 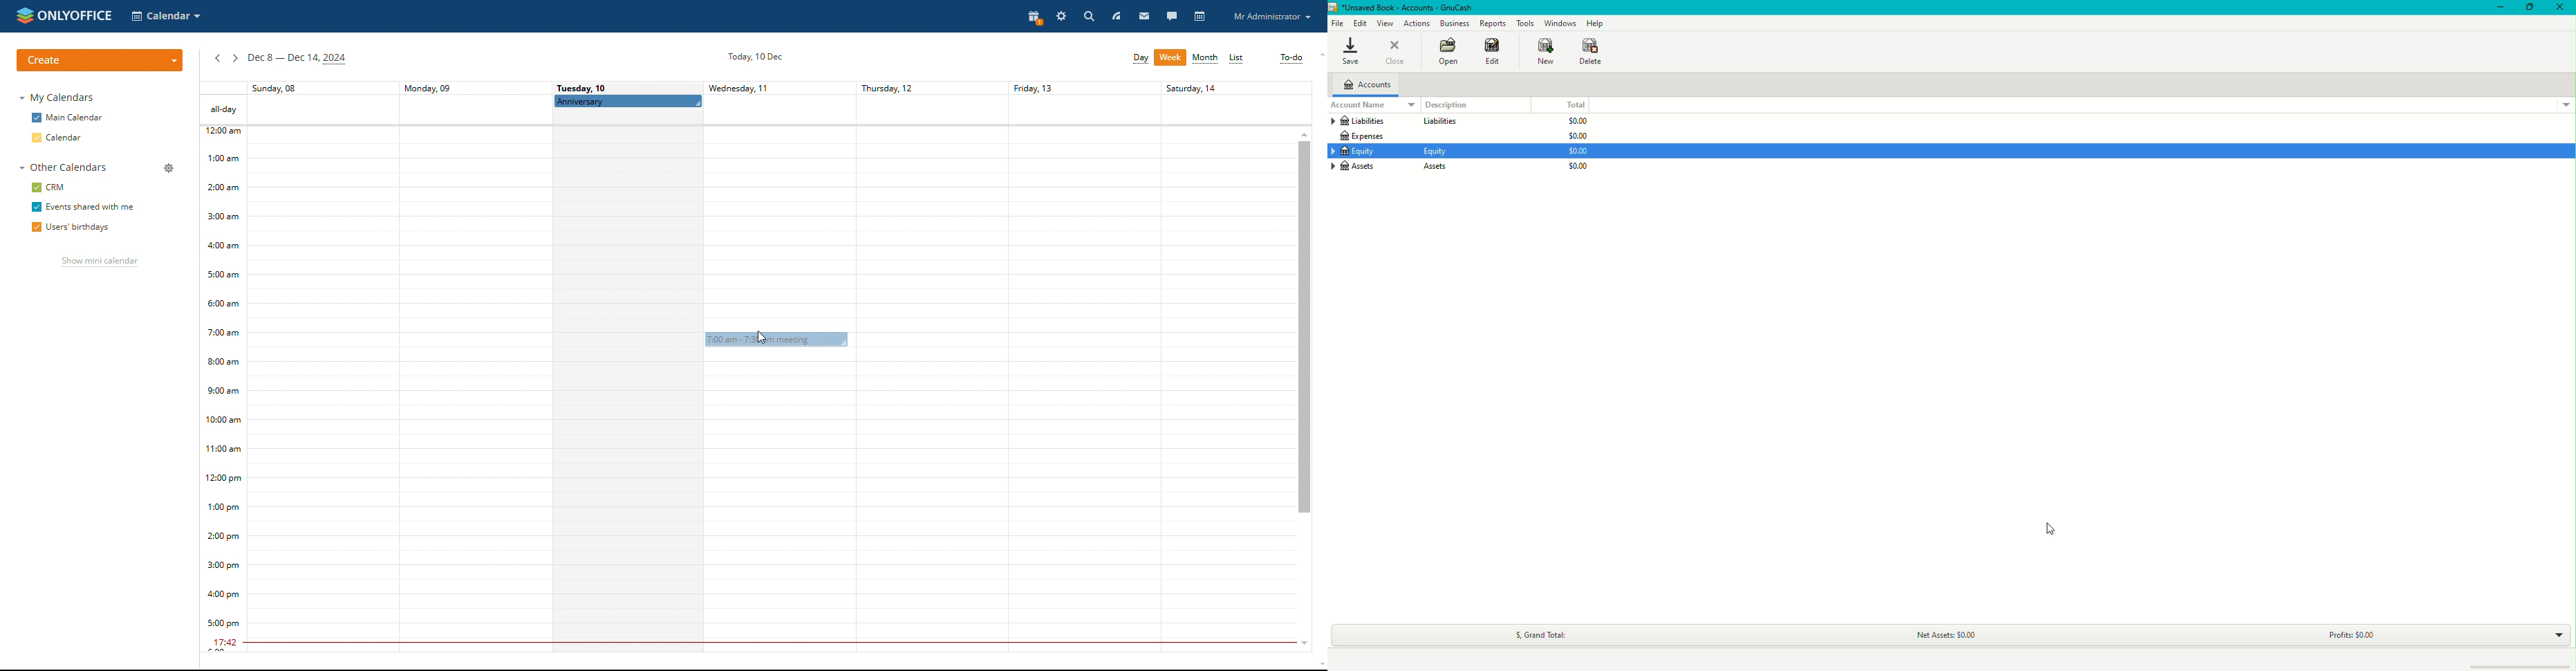 I want to click on month view, so click(x=1206, y=58).